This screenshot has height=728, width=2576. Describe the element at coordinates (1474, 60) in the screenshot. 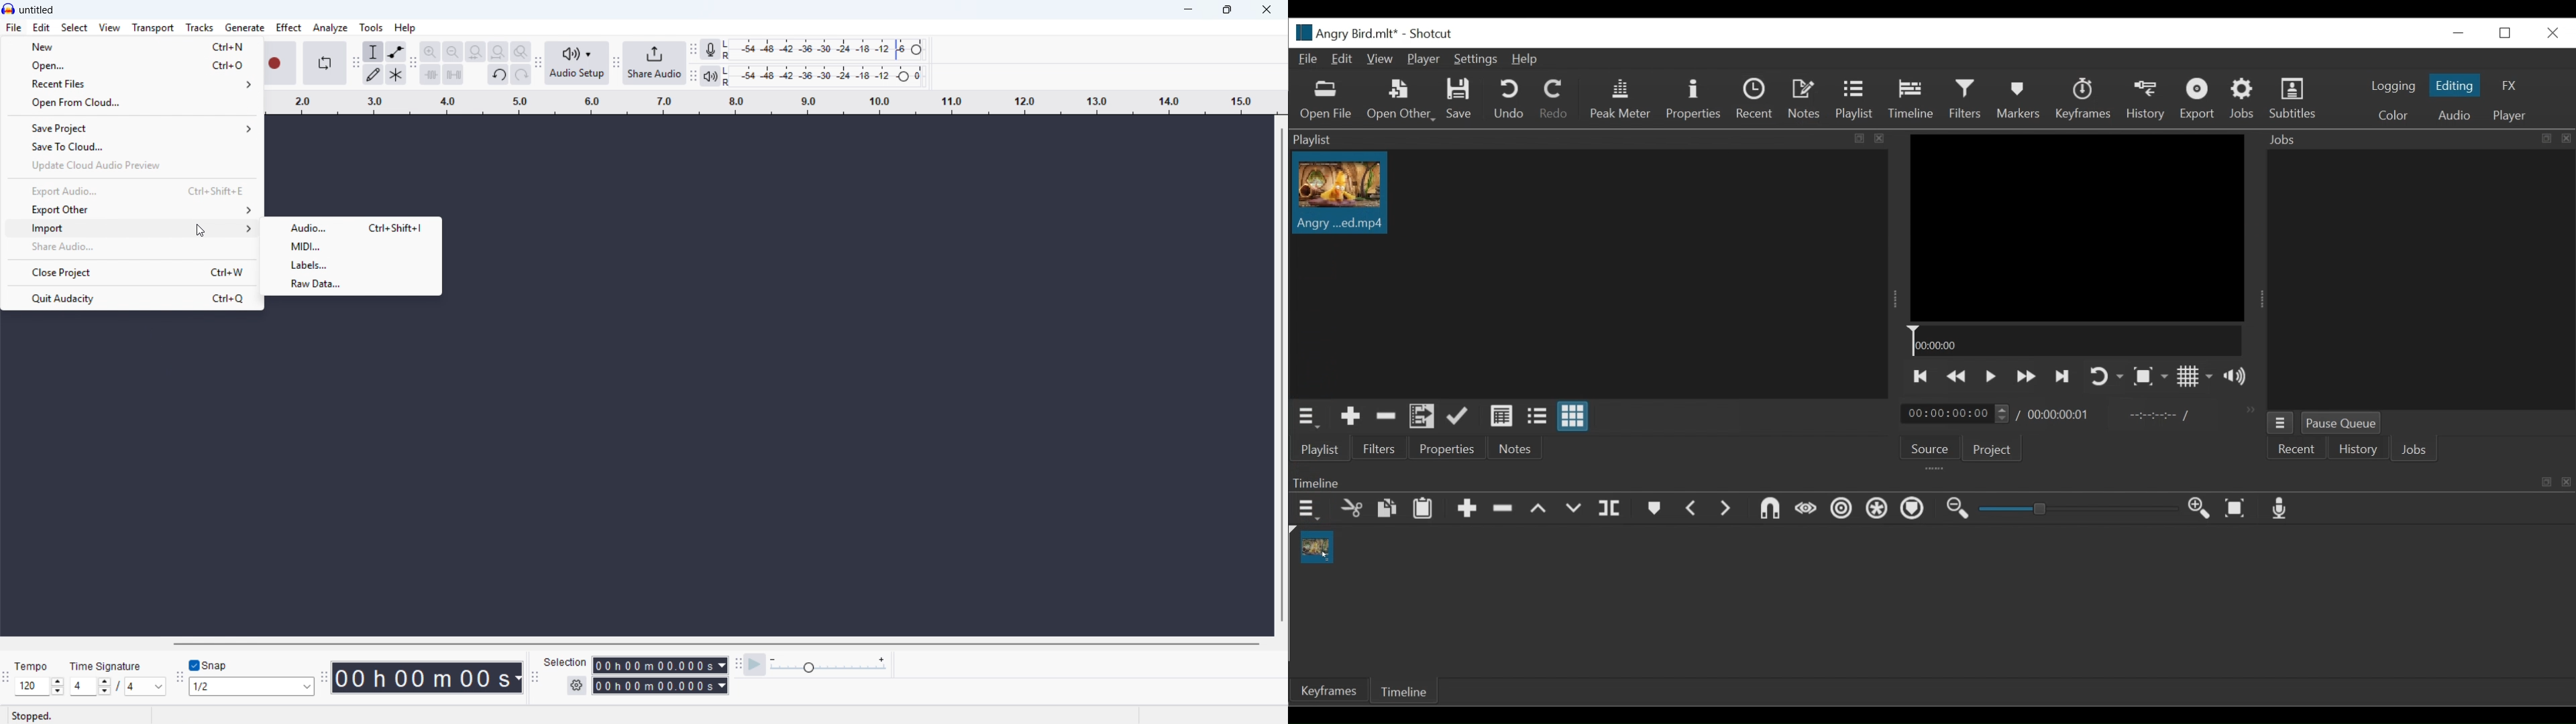

I see `Settings` at that location.